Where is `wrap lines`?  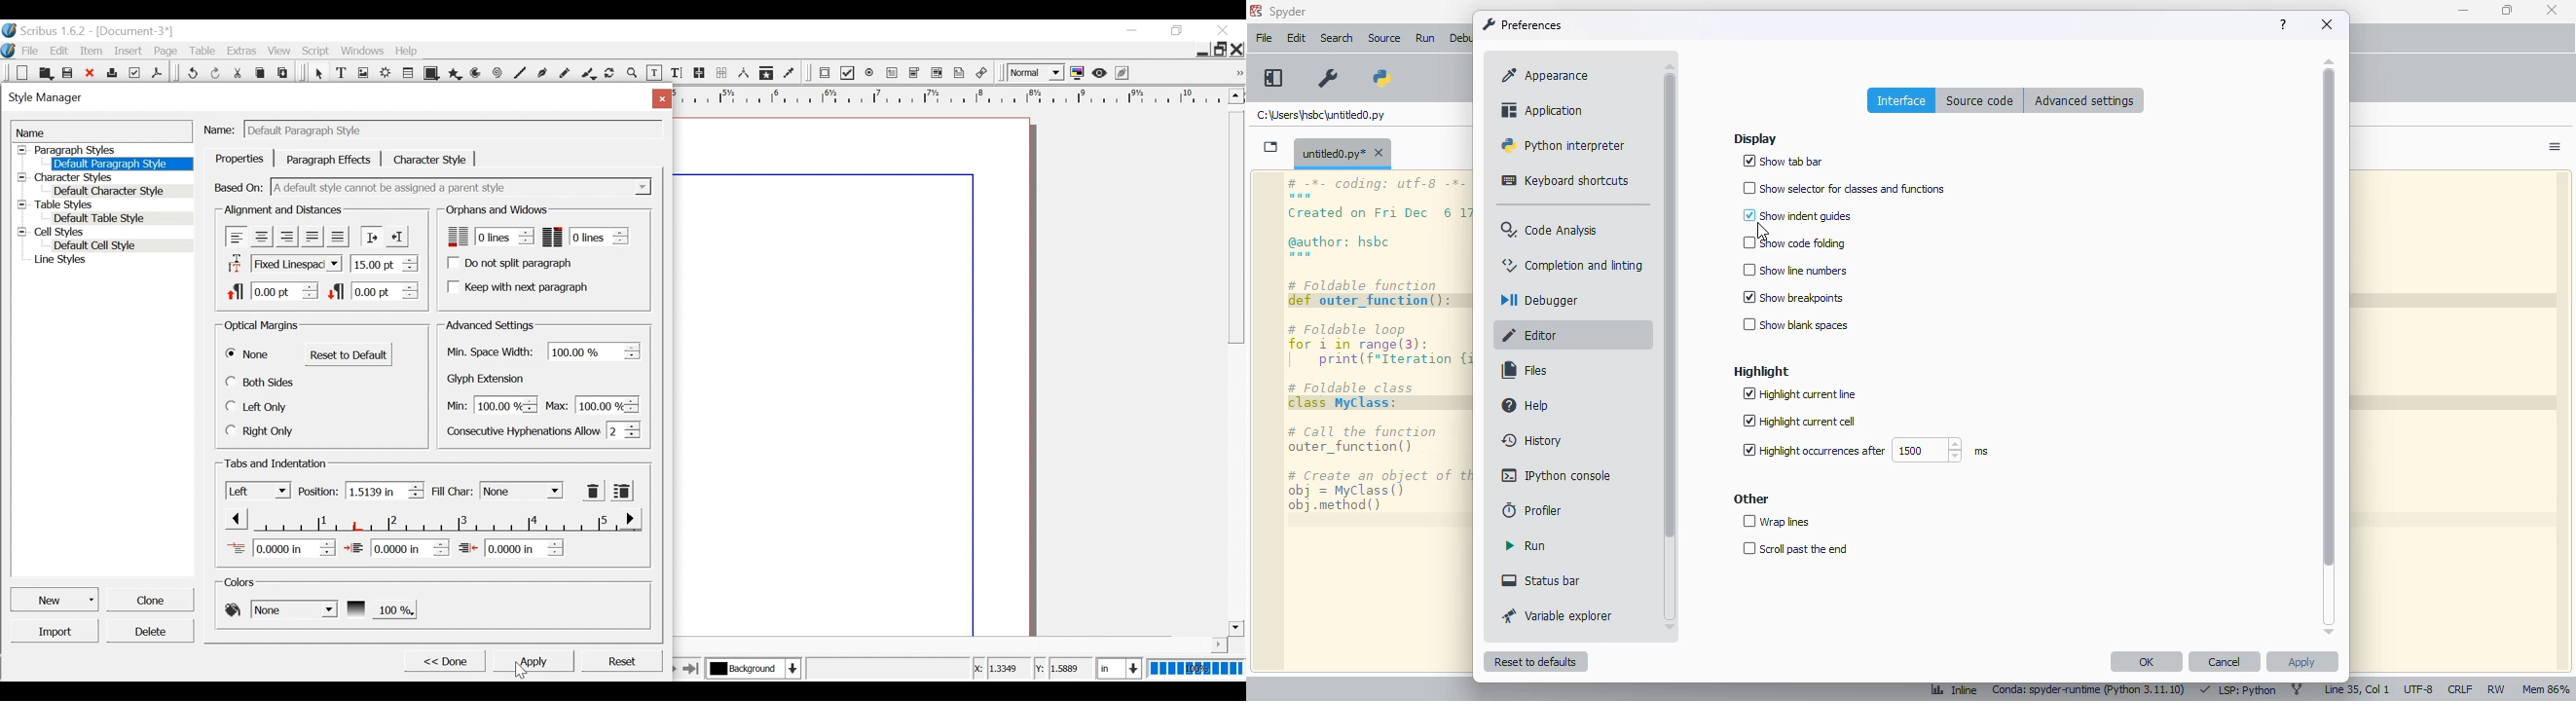 wrap lines is located at coordinates (1777, 522).